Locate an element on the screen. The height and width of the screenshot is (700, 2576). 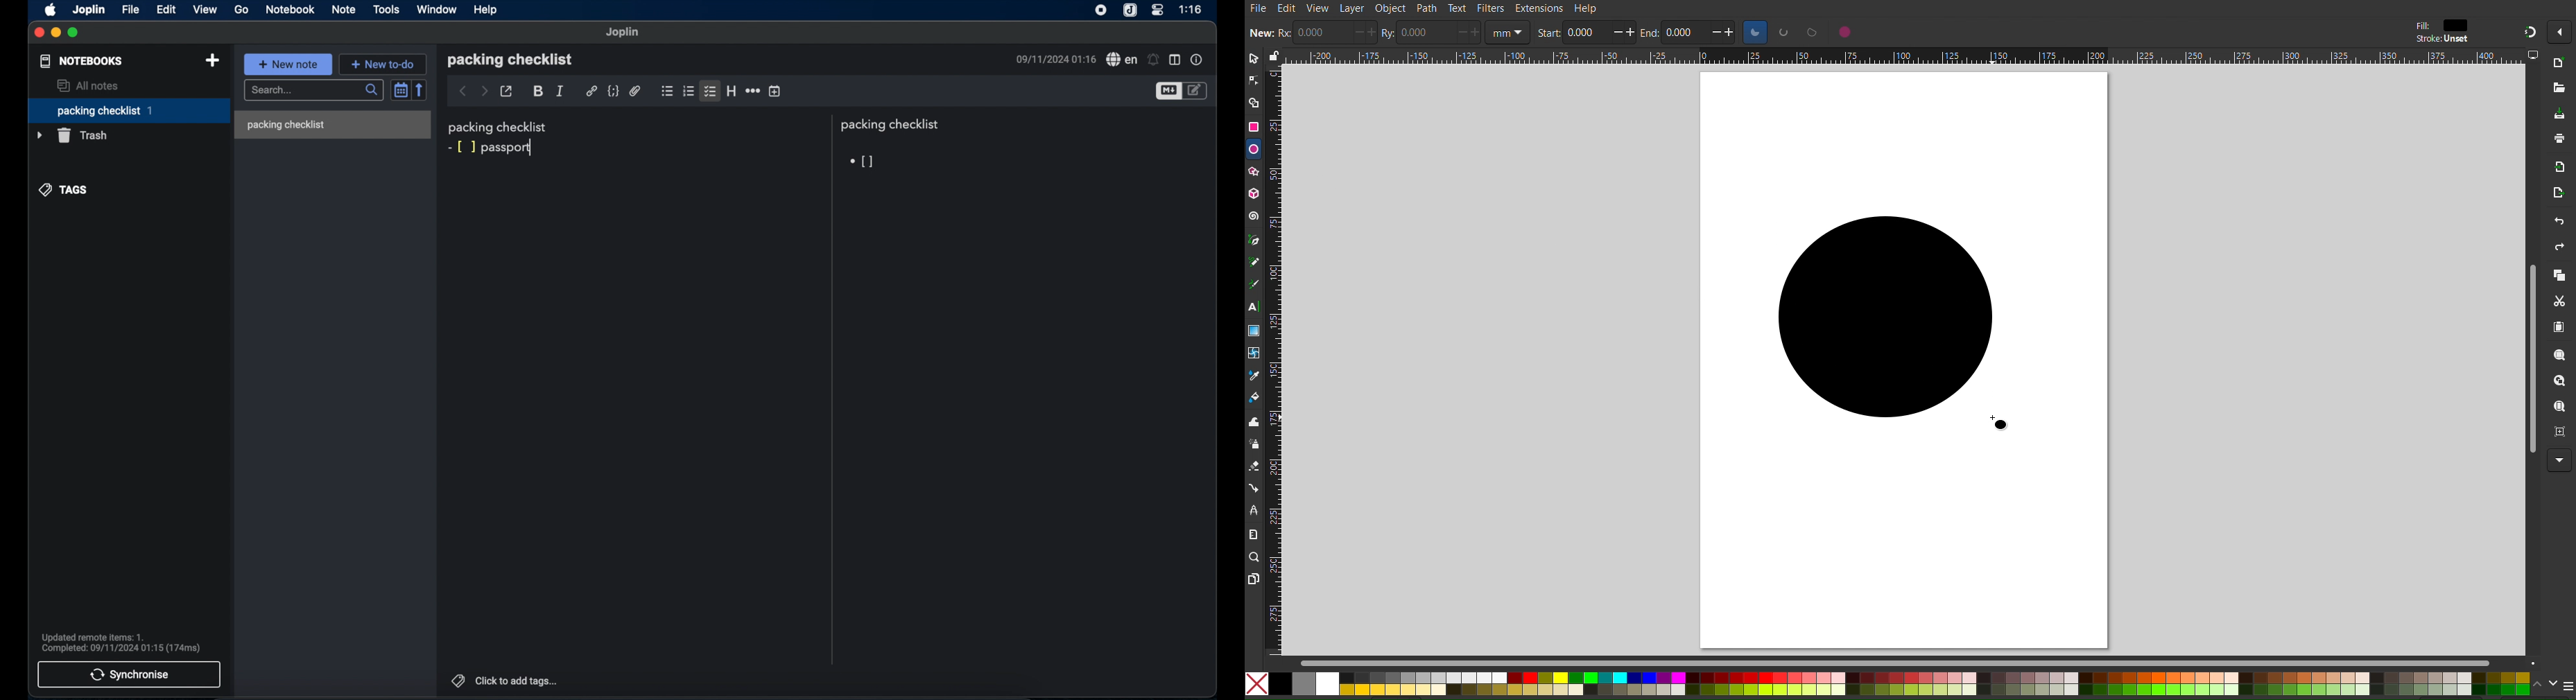
window is located at coordinates (436, 9).